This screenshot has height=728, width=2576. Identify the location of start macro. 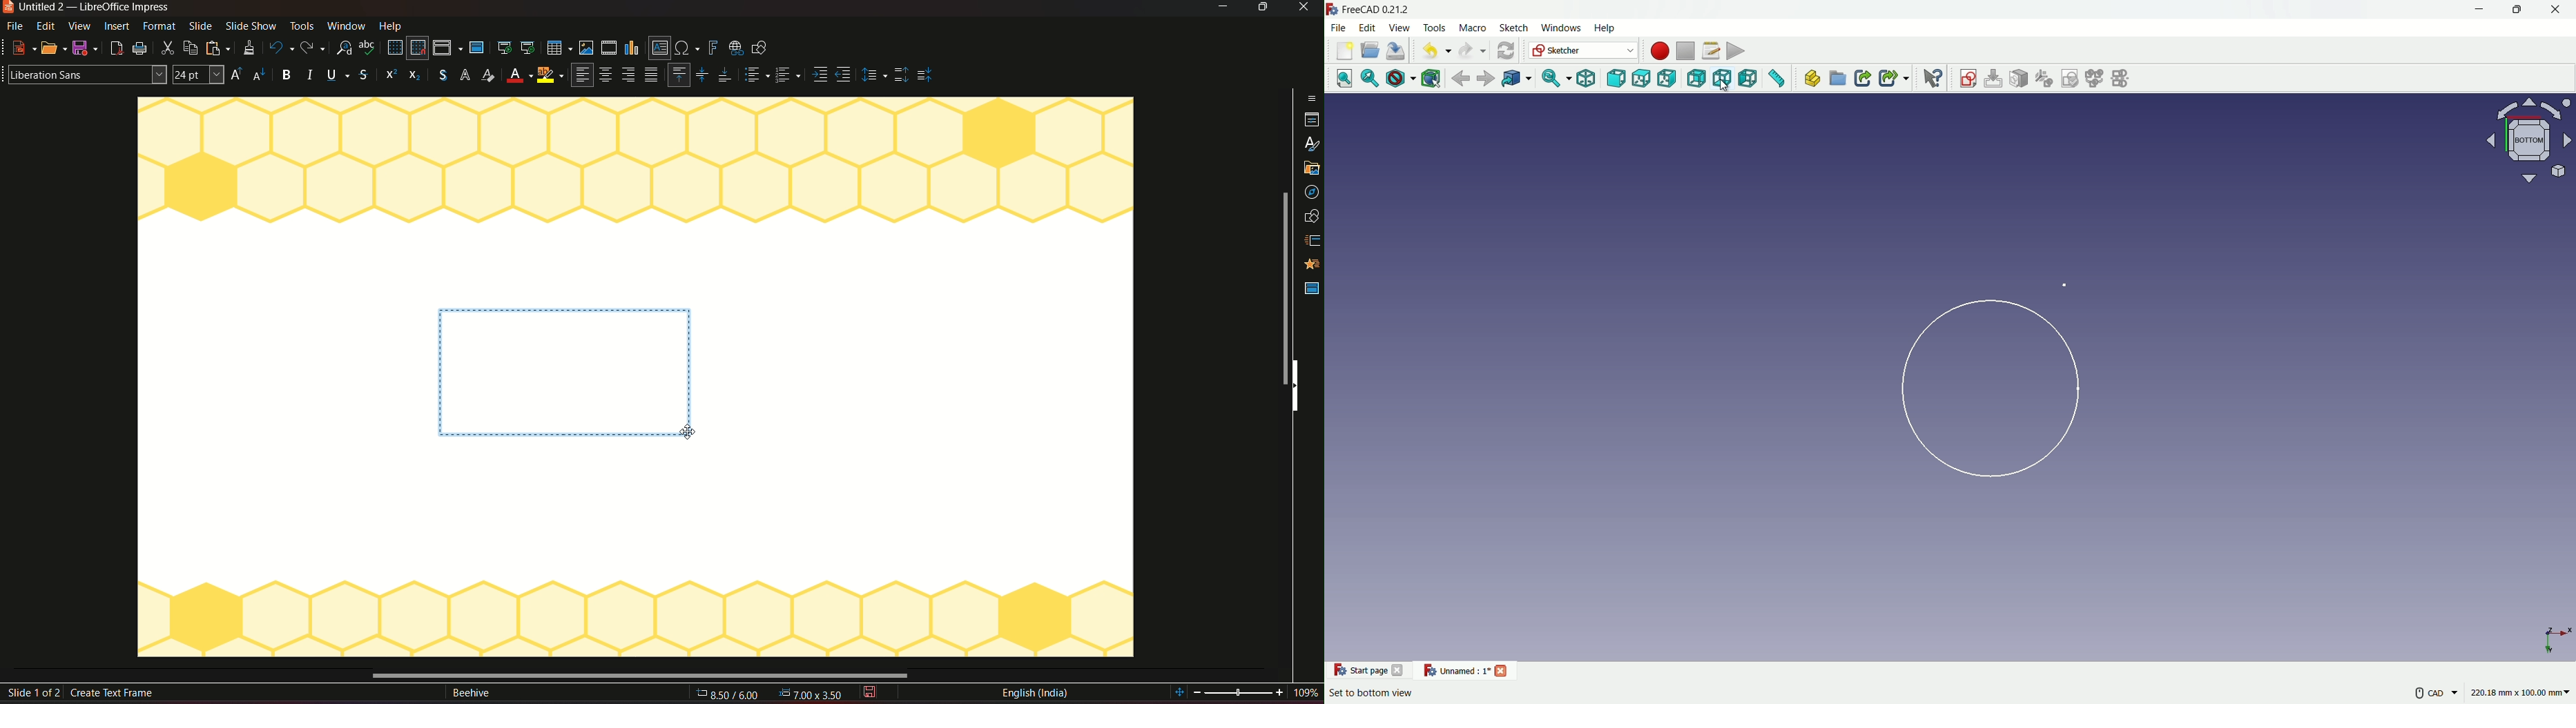
(1657, 50).